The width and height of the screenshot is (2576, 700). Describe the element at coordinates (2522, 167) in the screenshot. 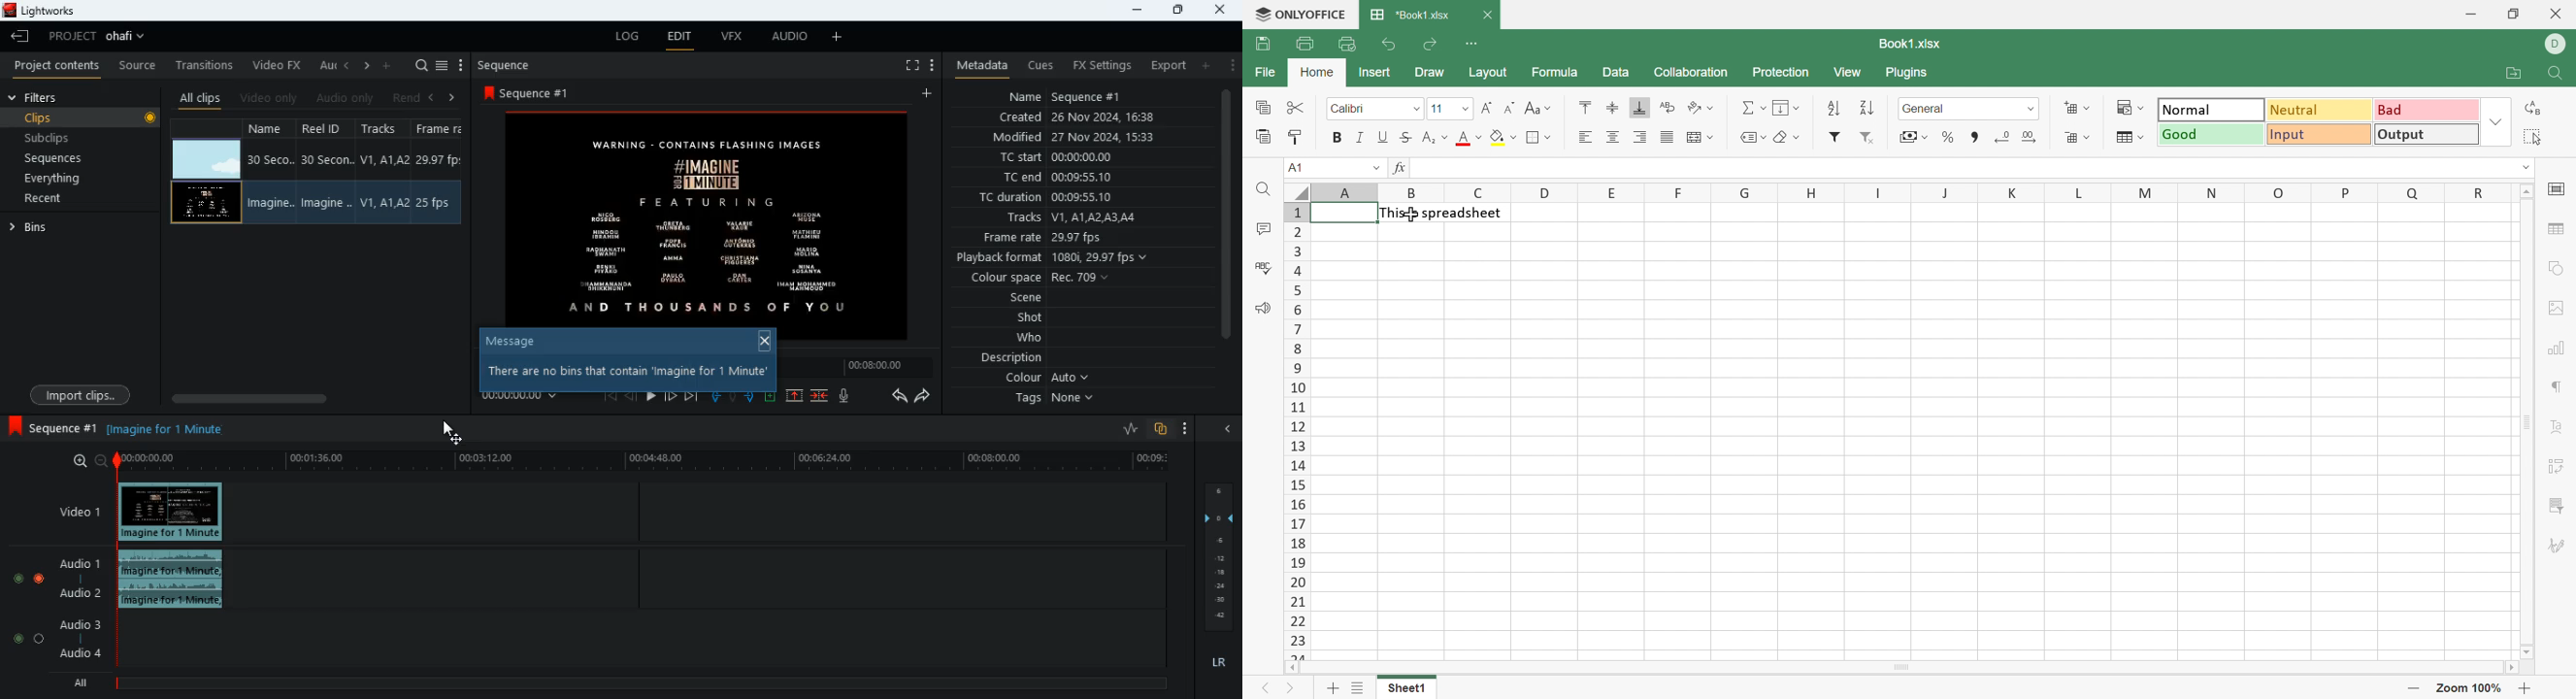

I see `Drop Down` at that location.